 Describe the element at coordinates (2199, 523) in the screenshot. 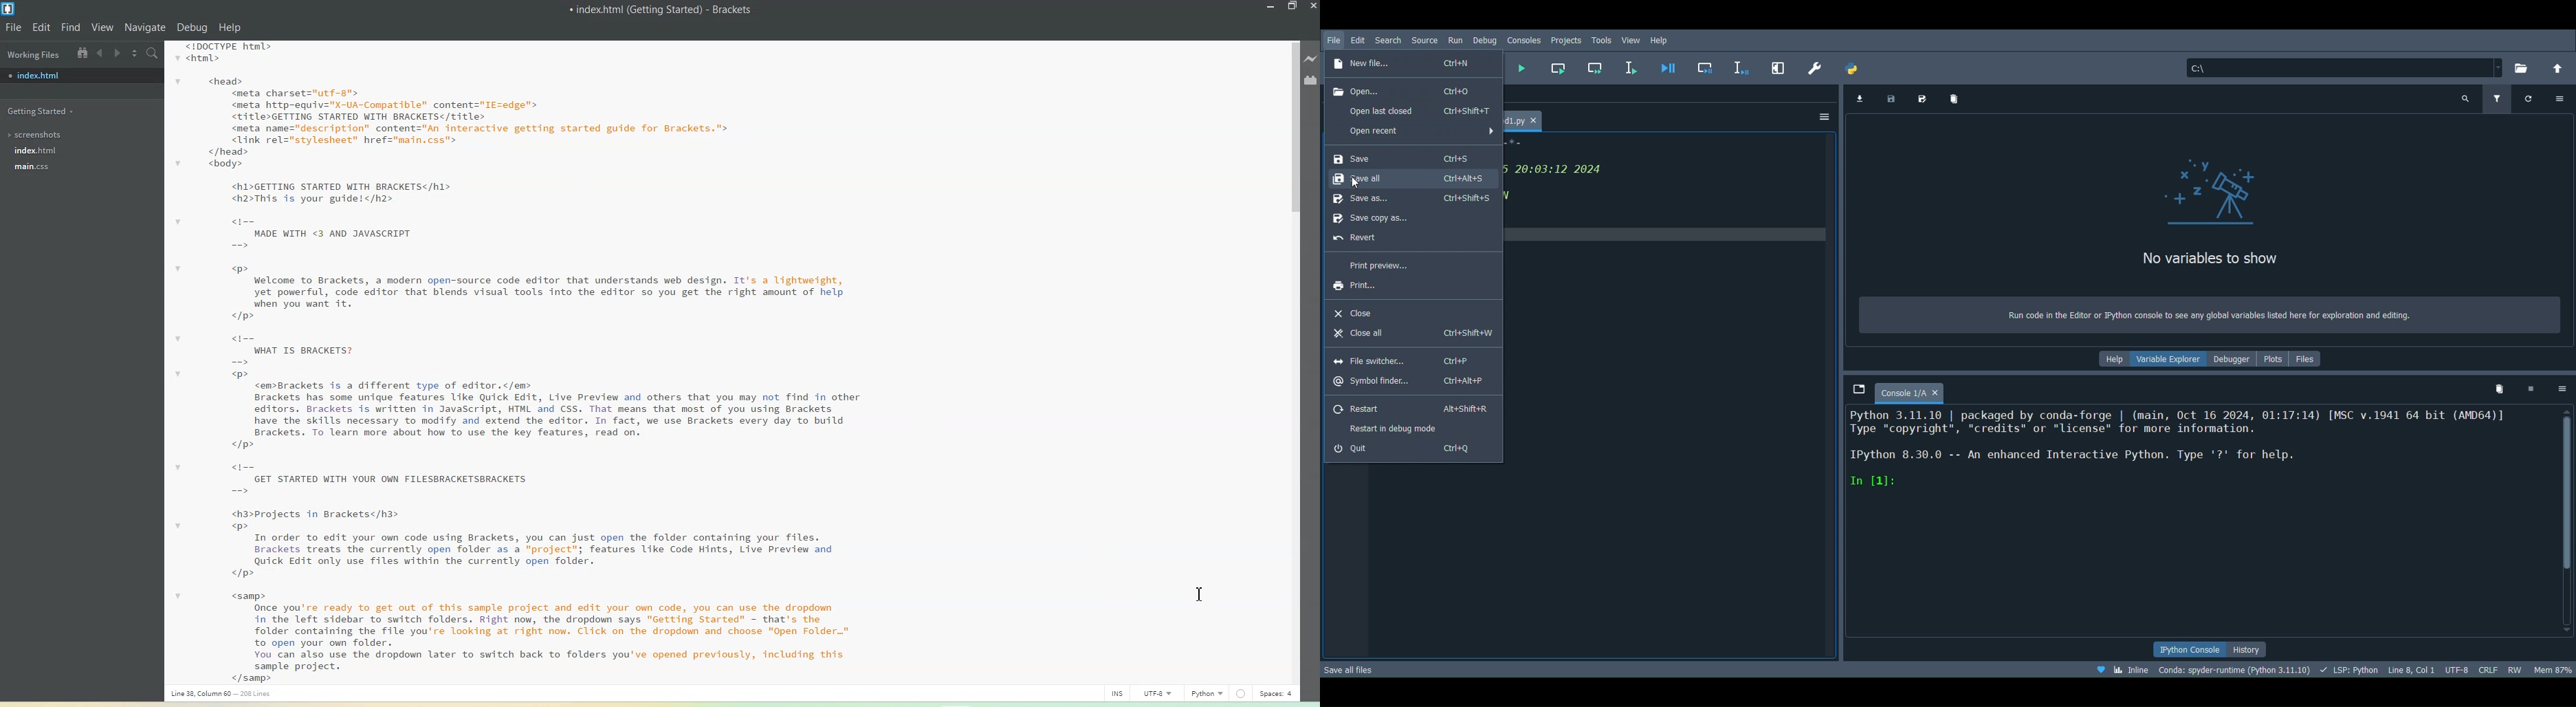

I see `Console` at that location.